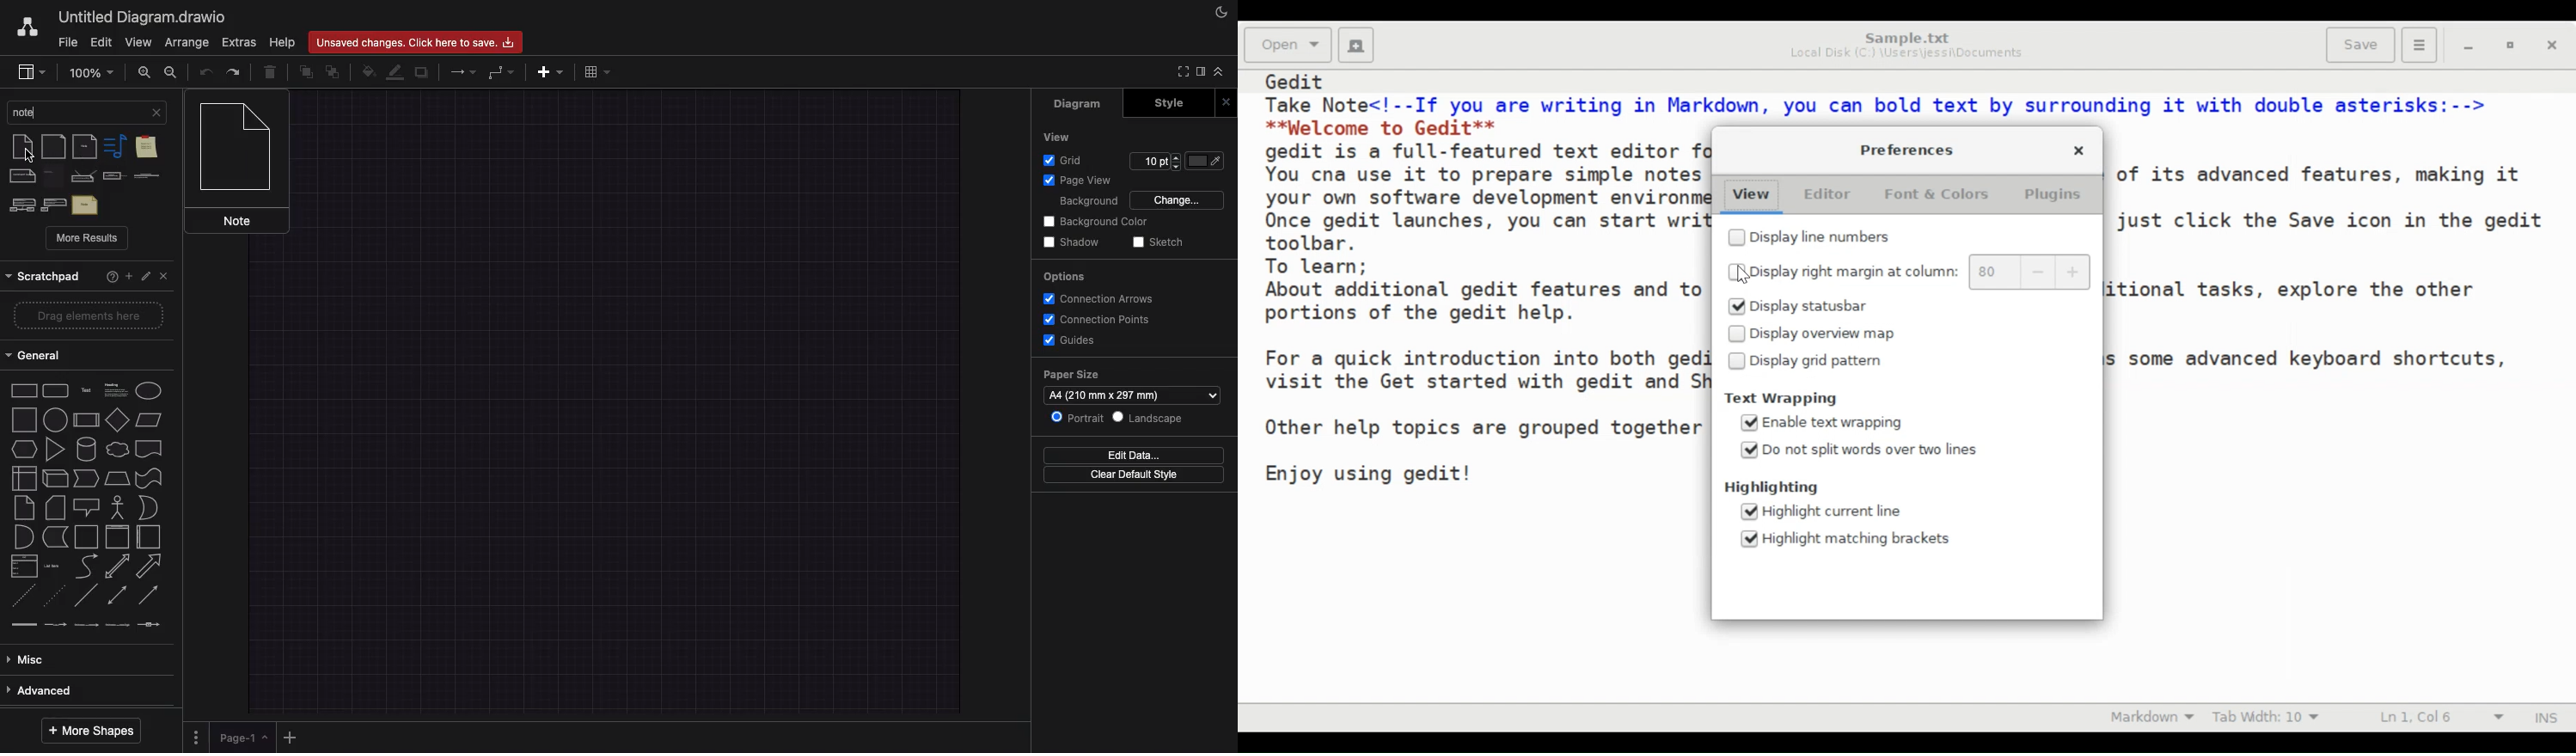  Describe the element at coordinates (117, 566) in the screenshot. I see `bidirectional arrow` at that location.